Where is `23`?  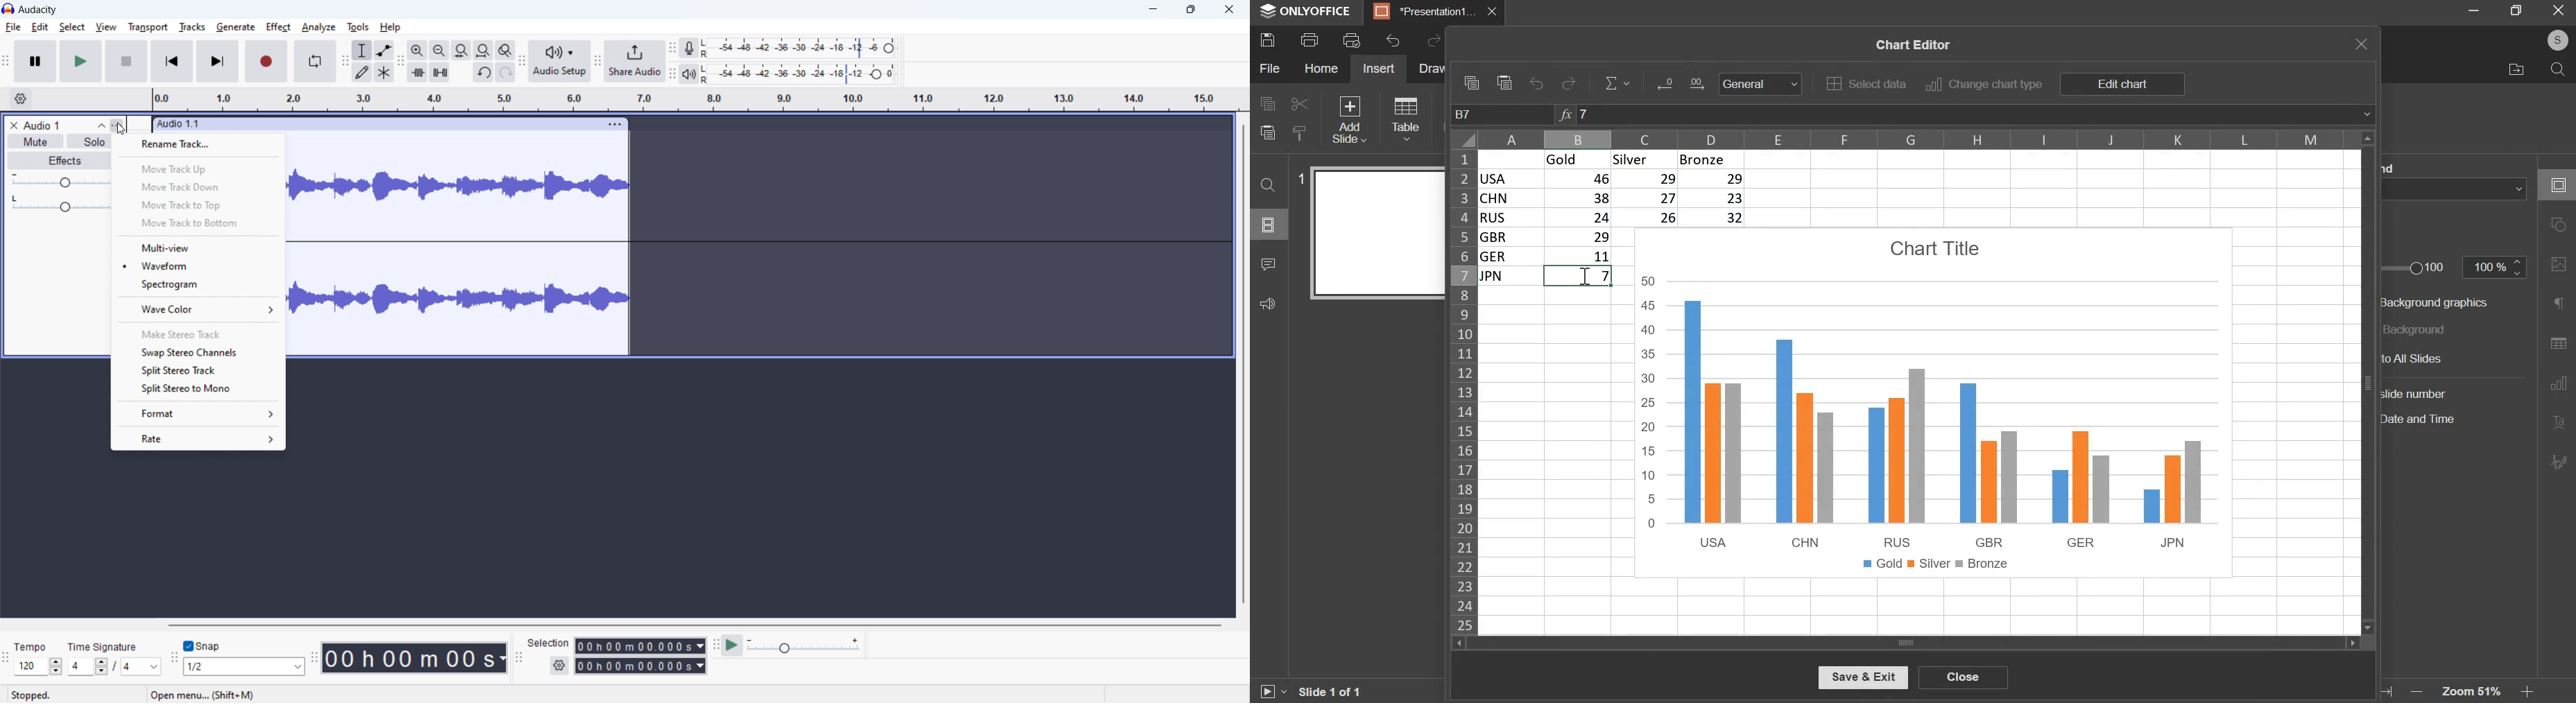 23 is located at coordinates (1716, 198).